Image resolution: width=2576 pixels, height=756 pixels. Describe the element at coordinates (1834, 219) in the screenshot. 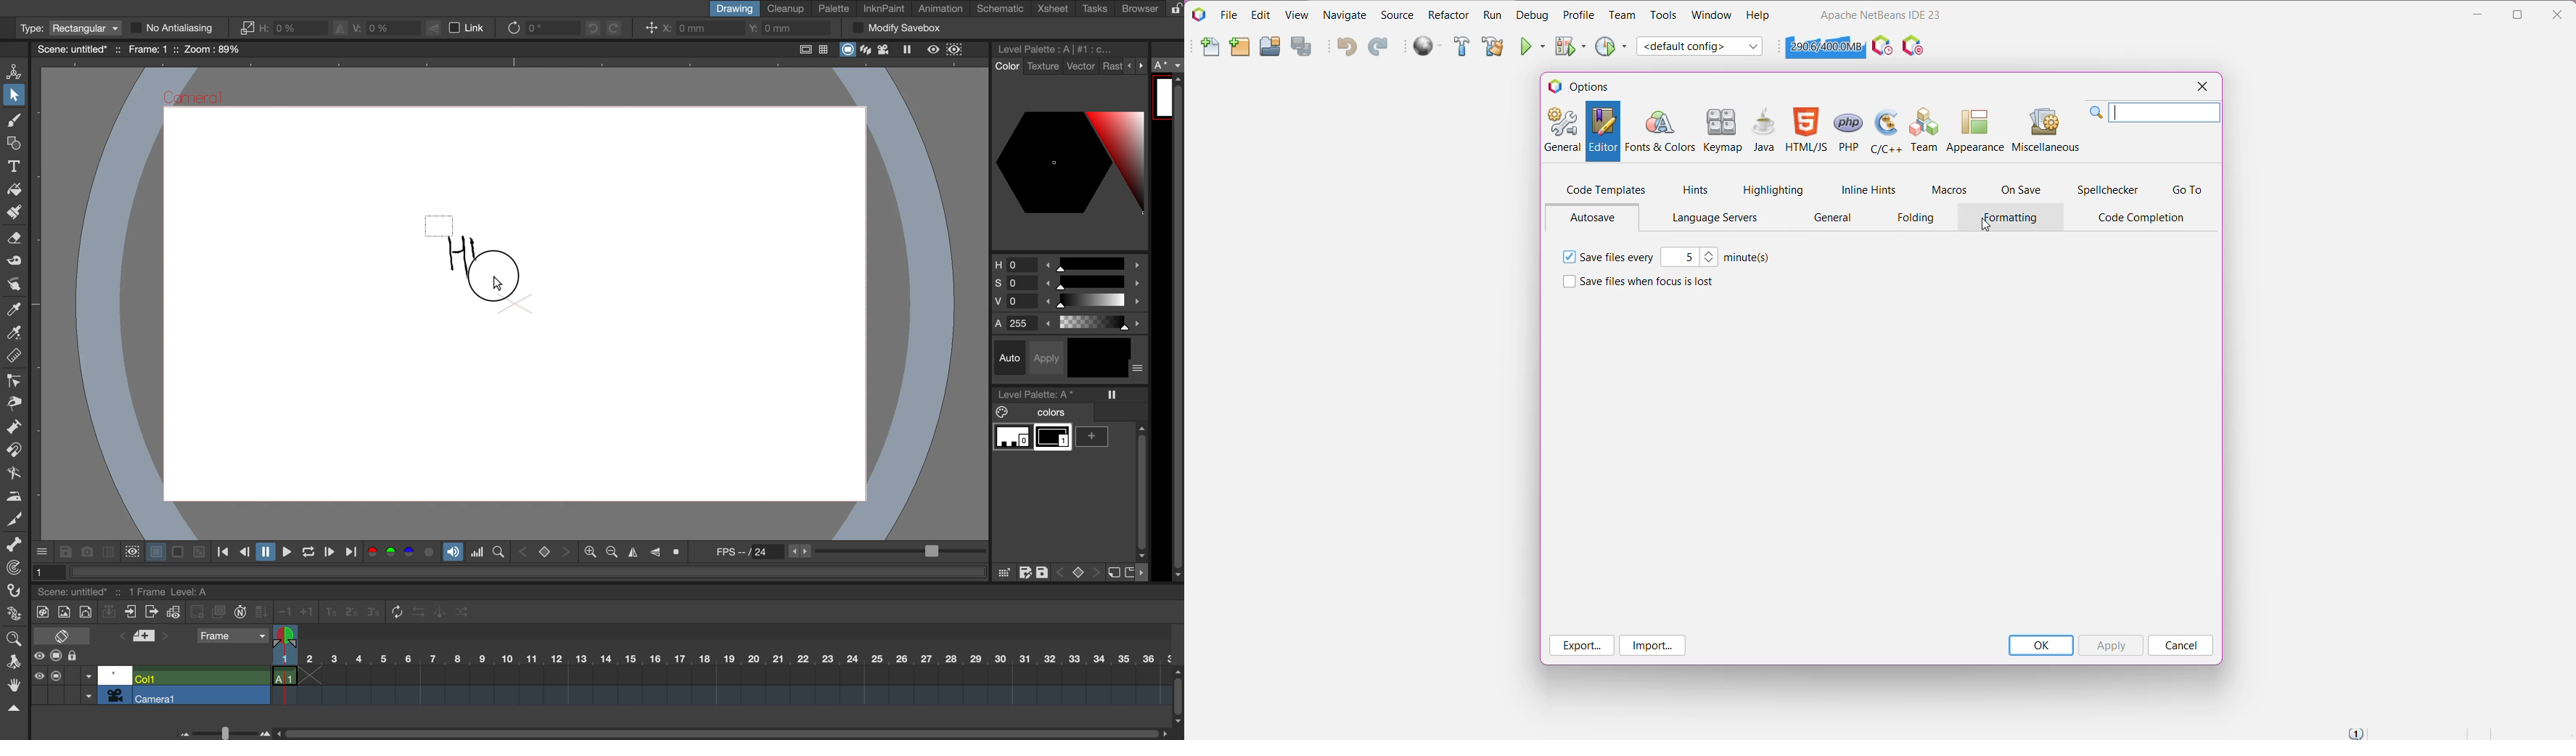

I see `General` at that location.